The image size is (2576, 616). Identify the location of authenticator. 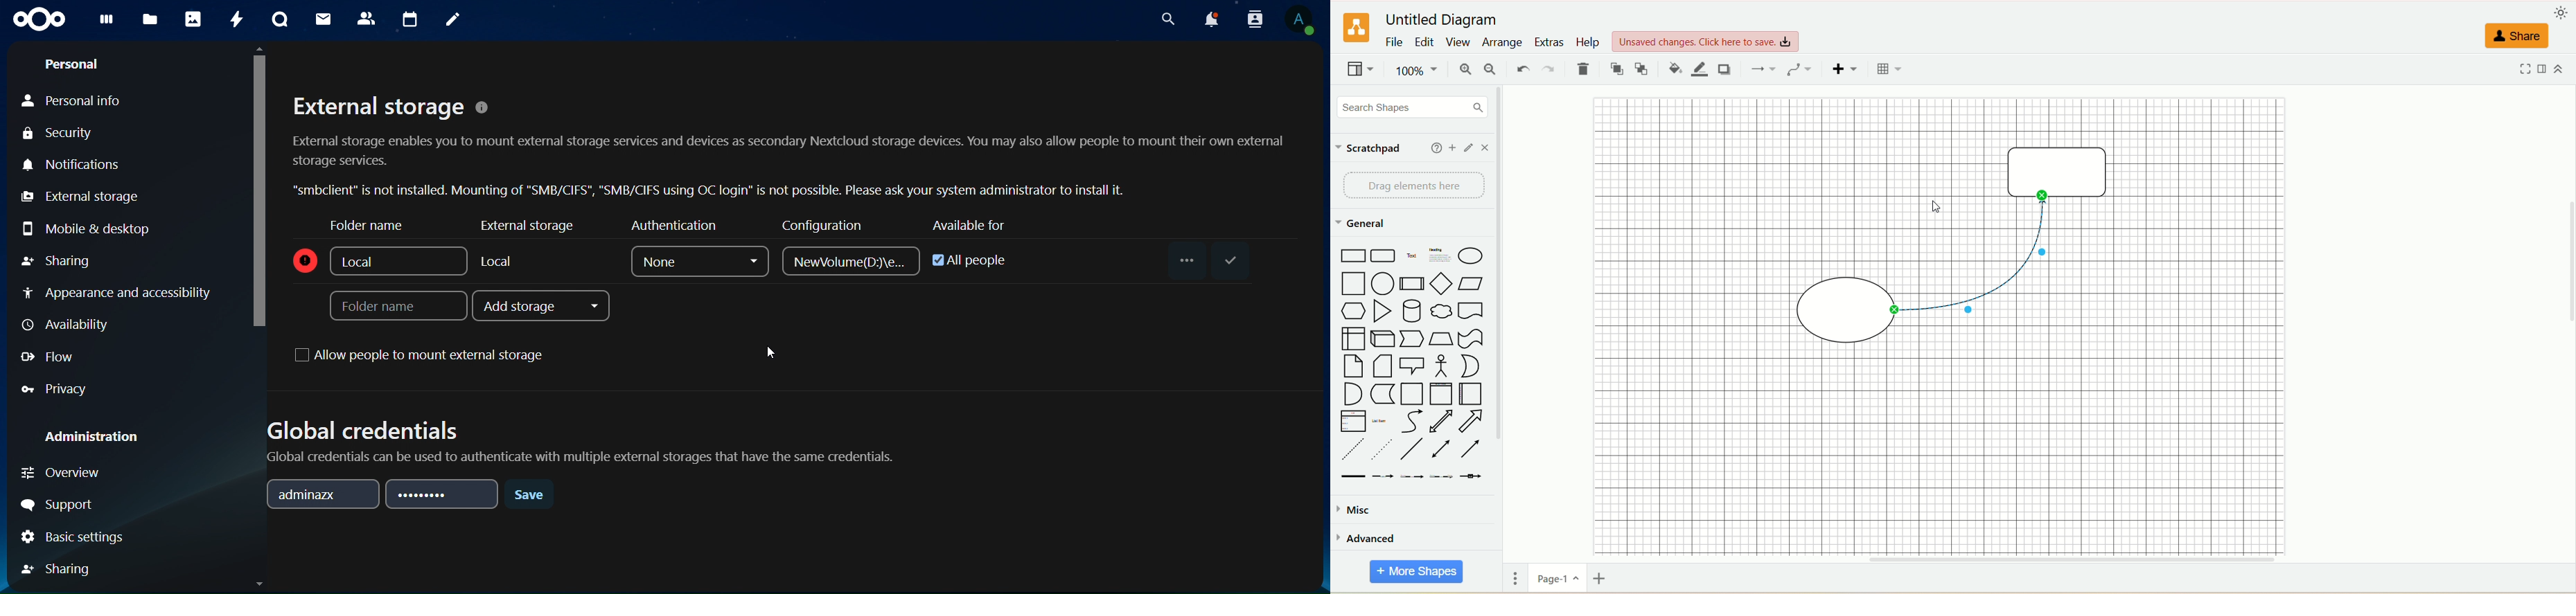
(672, 226).